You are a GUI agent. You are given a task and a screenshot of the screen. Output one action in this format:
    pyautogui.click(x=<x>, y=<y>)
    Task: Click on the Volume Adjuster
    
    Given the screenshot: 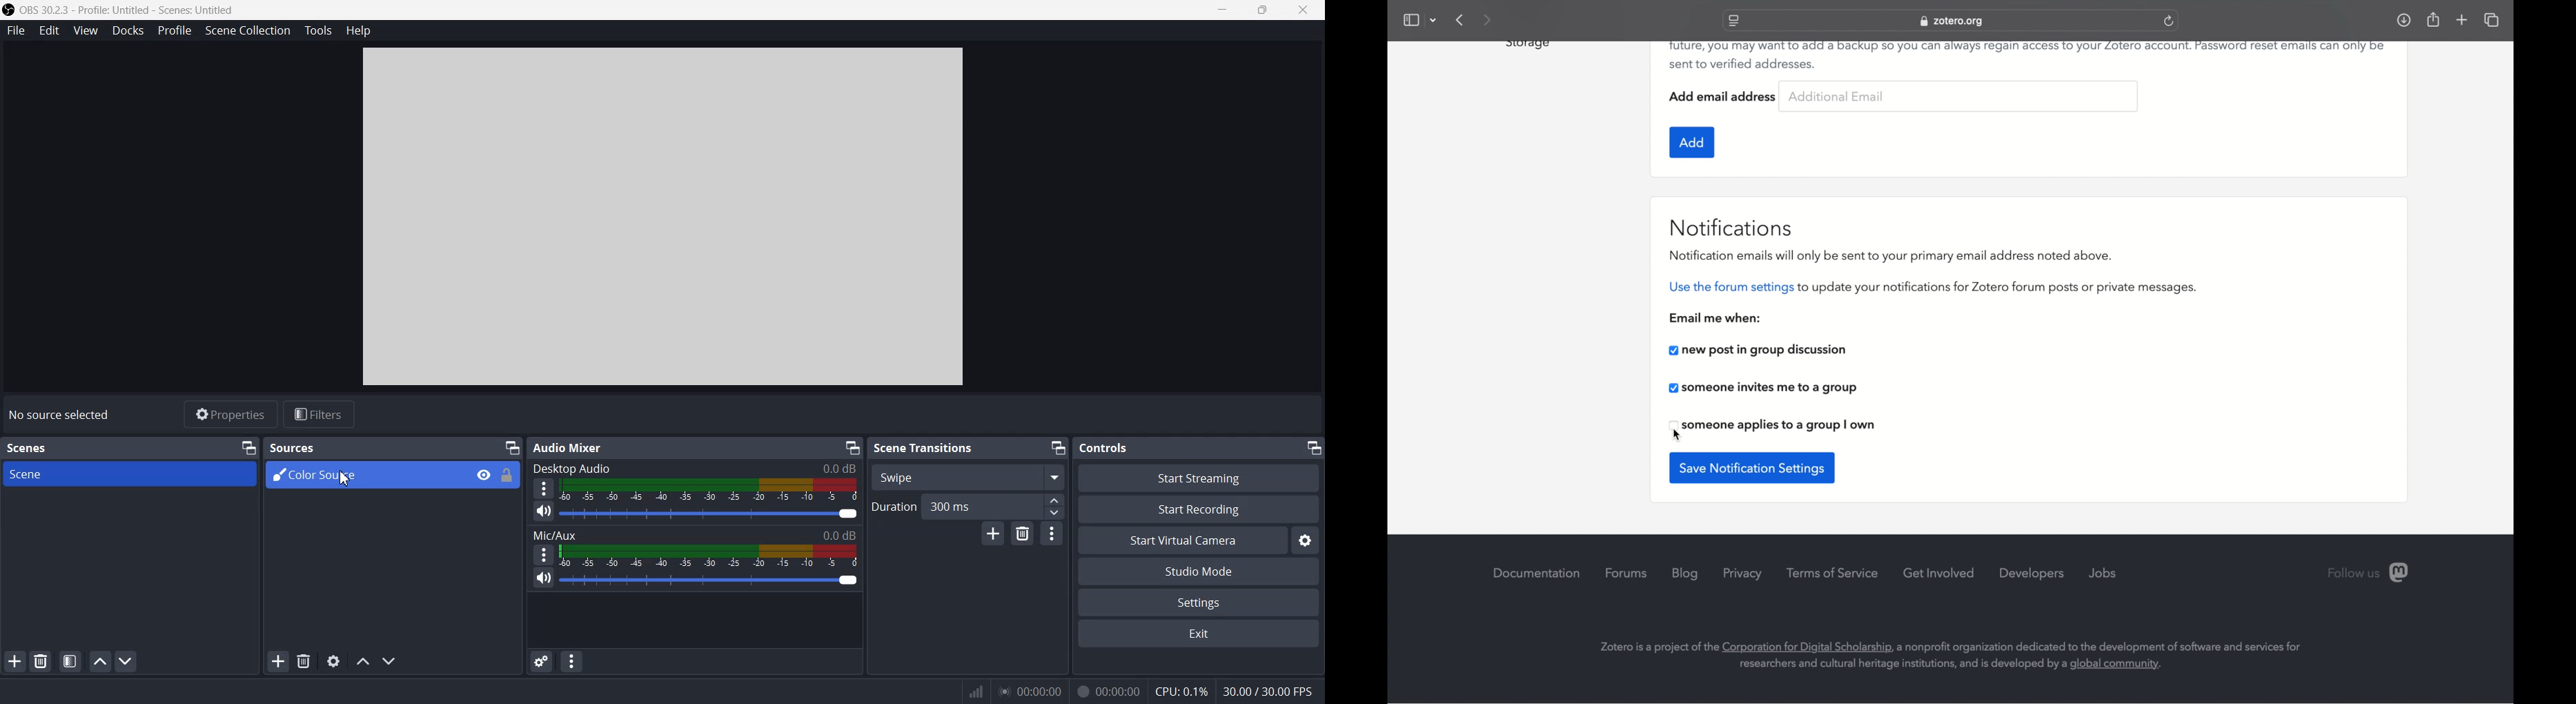 What is the action you would take?
    pyautogui.click(x=709, y=579)
    